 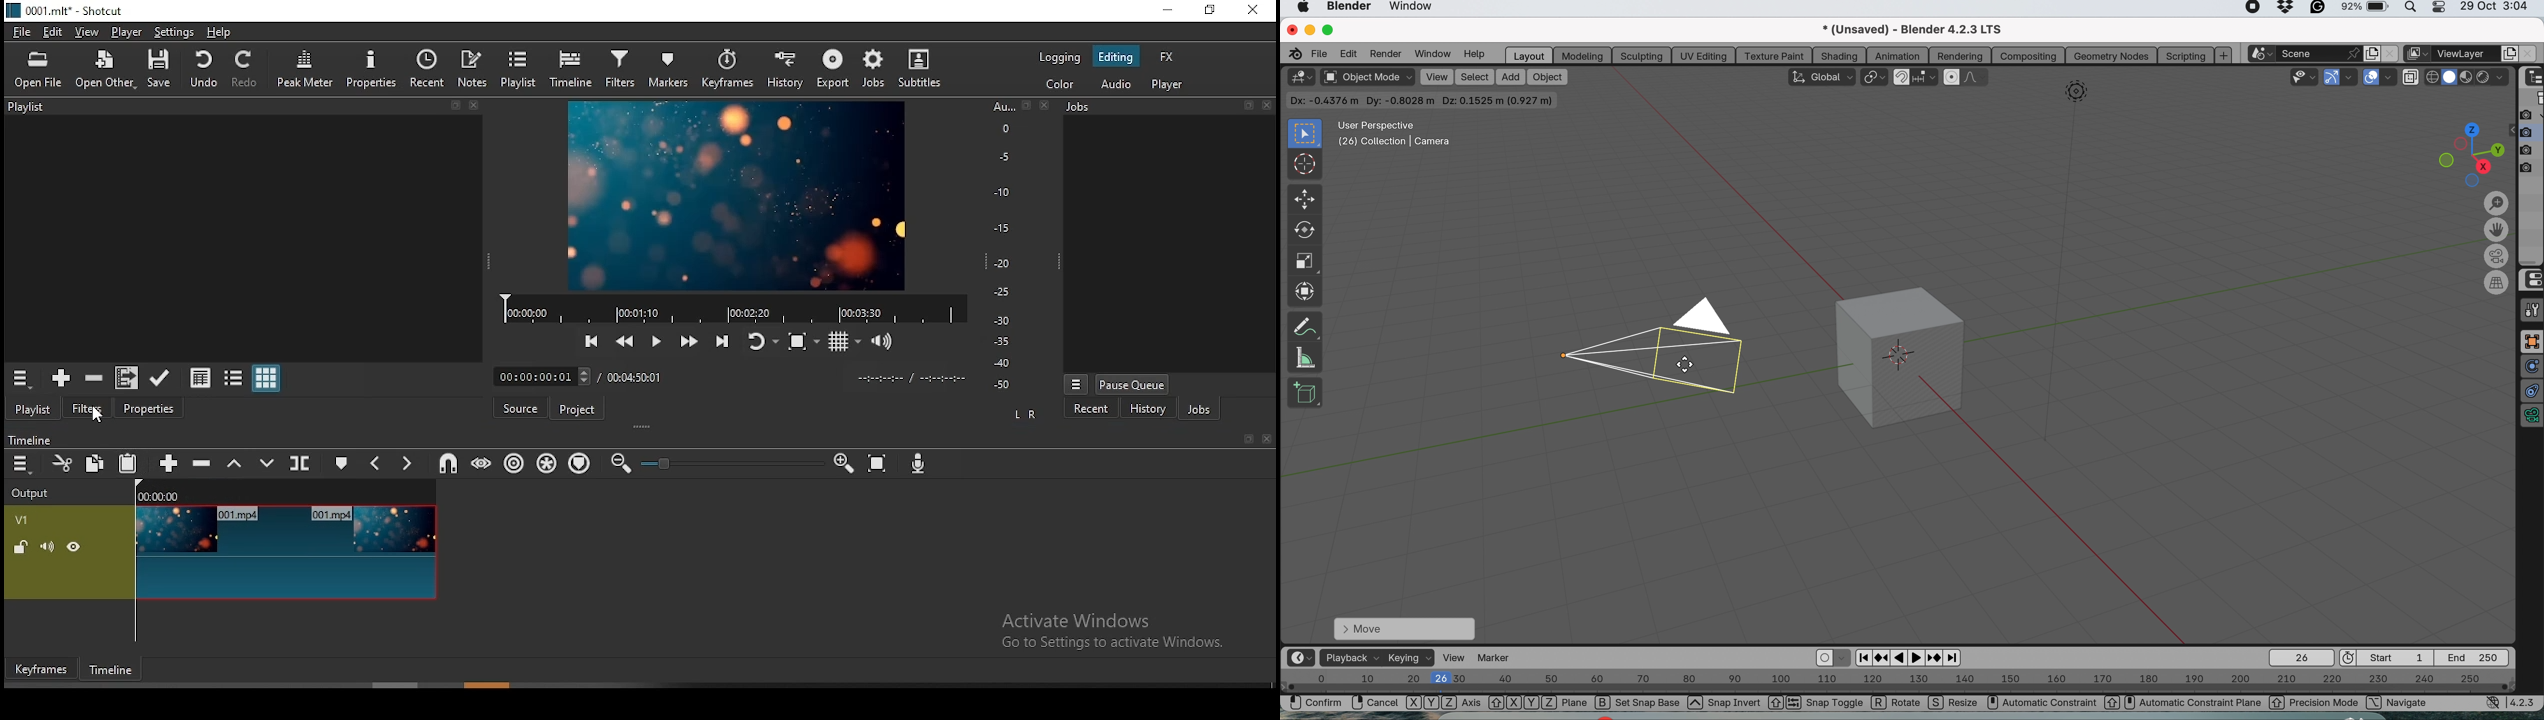 I want to click on add files to playlist, so click(x=126, y=378).